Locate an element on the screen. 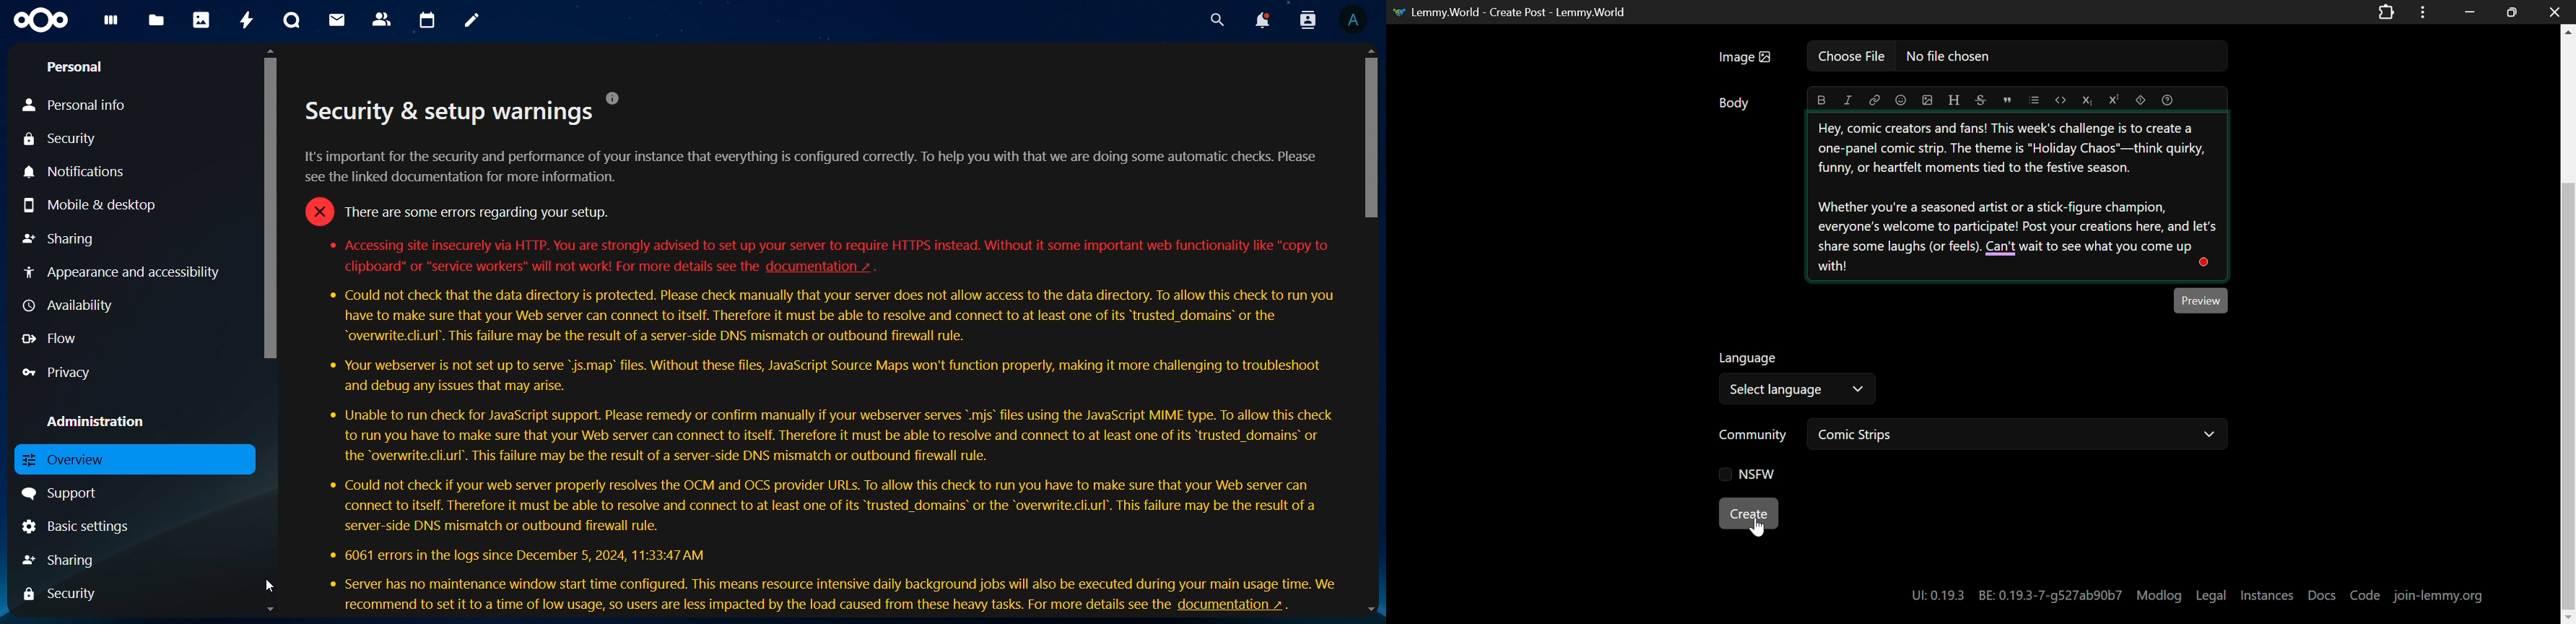  strikethrough is located at coordinates (1981, 100).